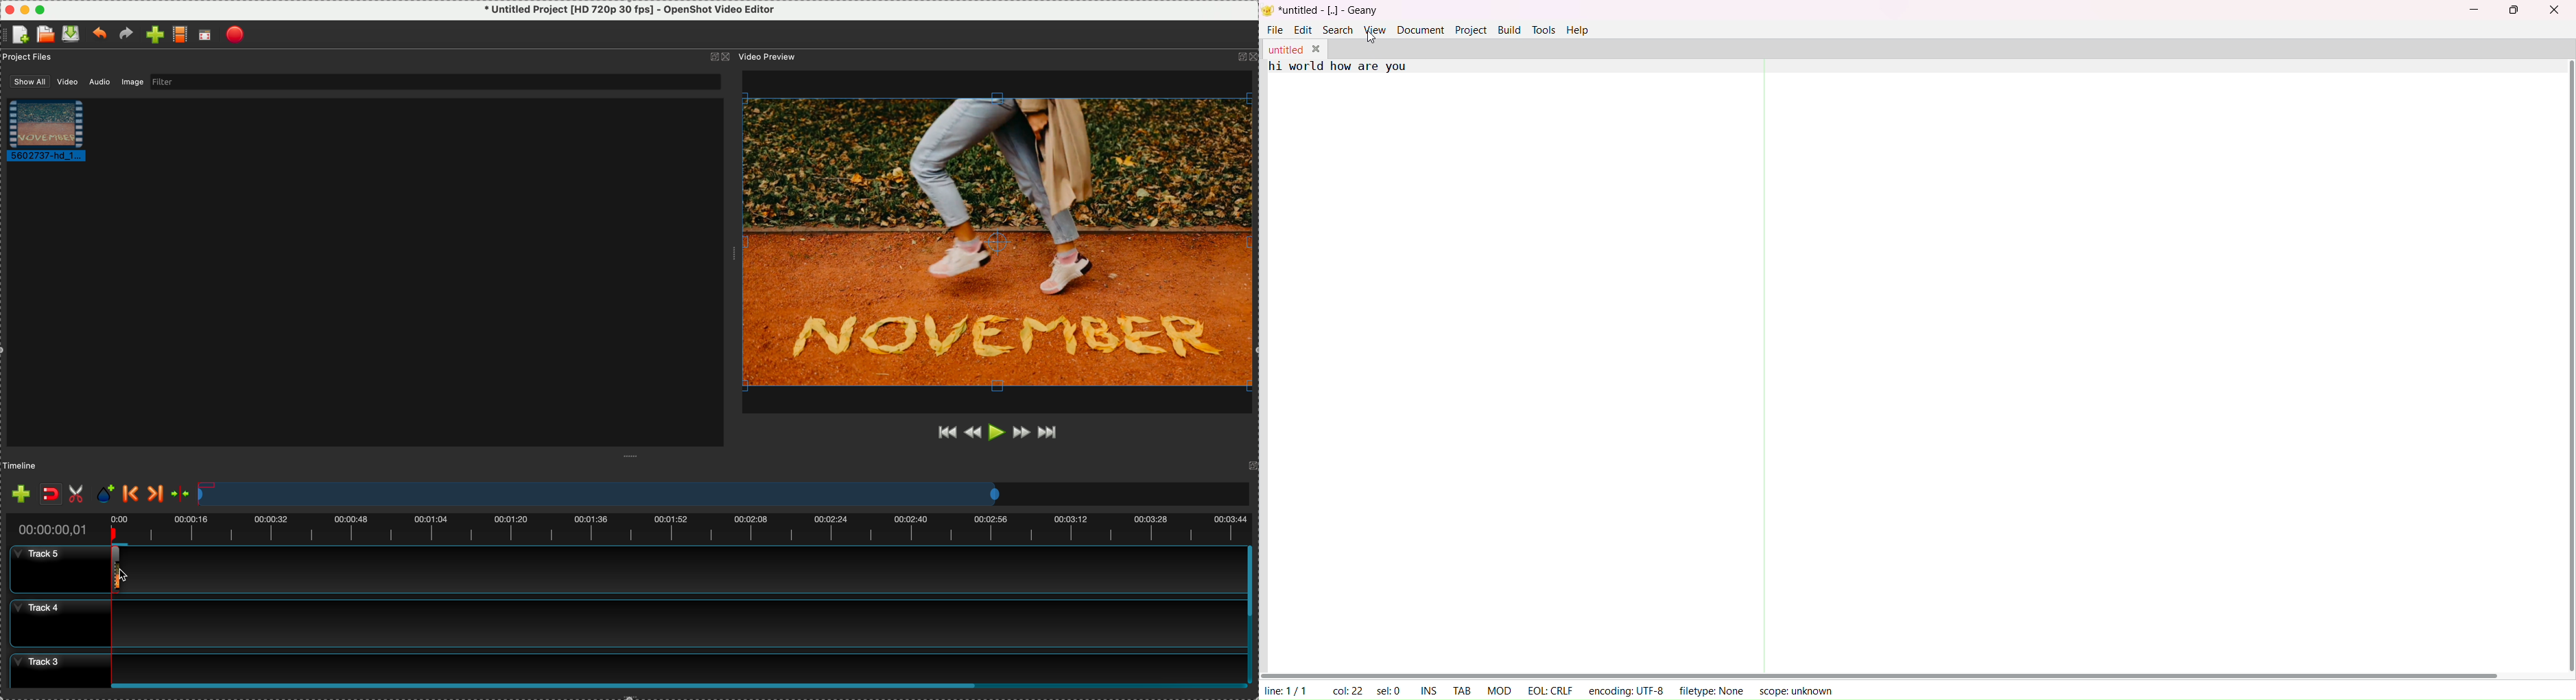 The height and width of the screenshot is (700, 2576). What do you see at coordinates (679, 686) in the screenshot?
I see `Horizontal scroll bar` at bounding box center [679, 686].